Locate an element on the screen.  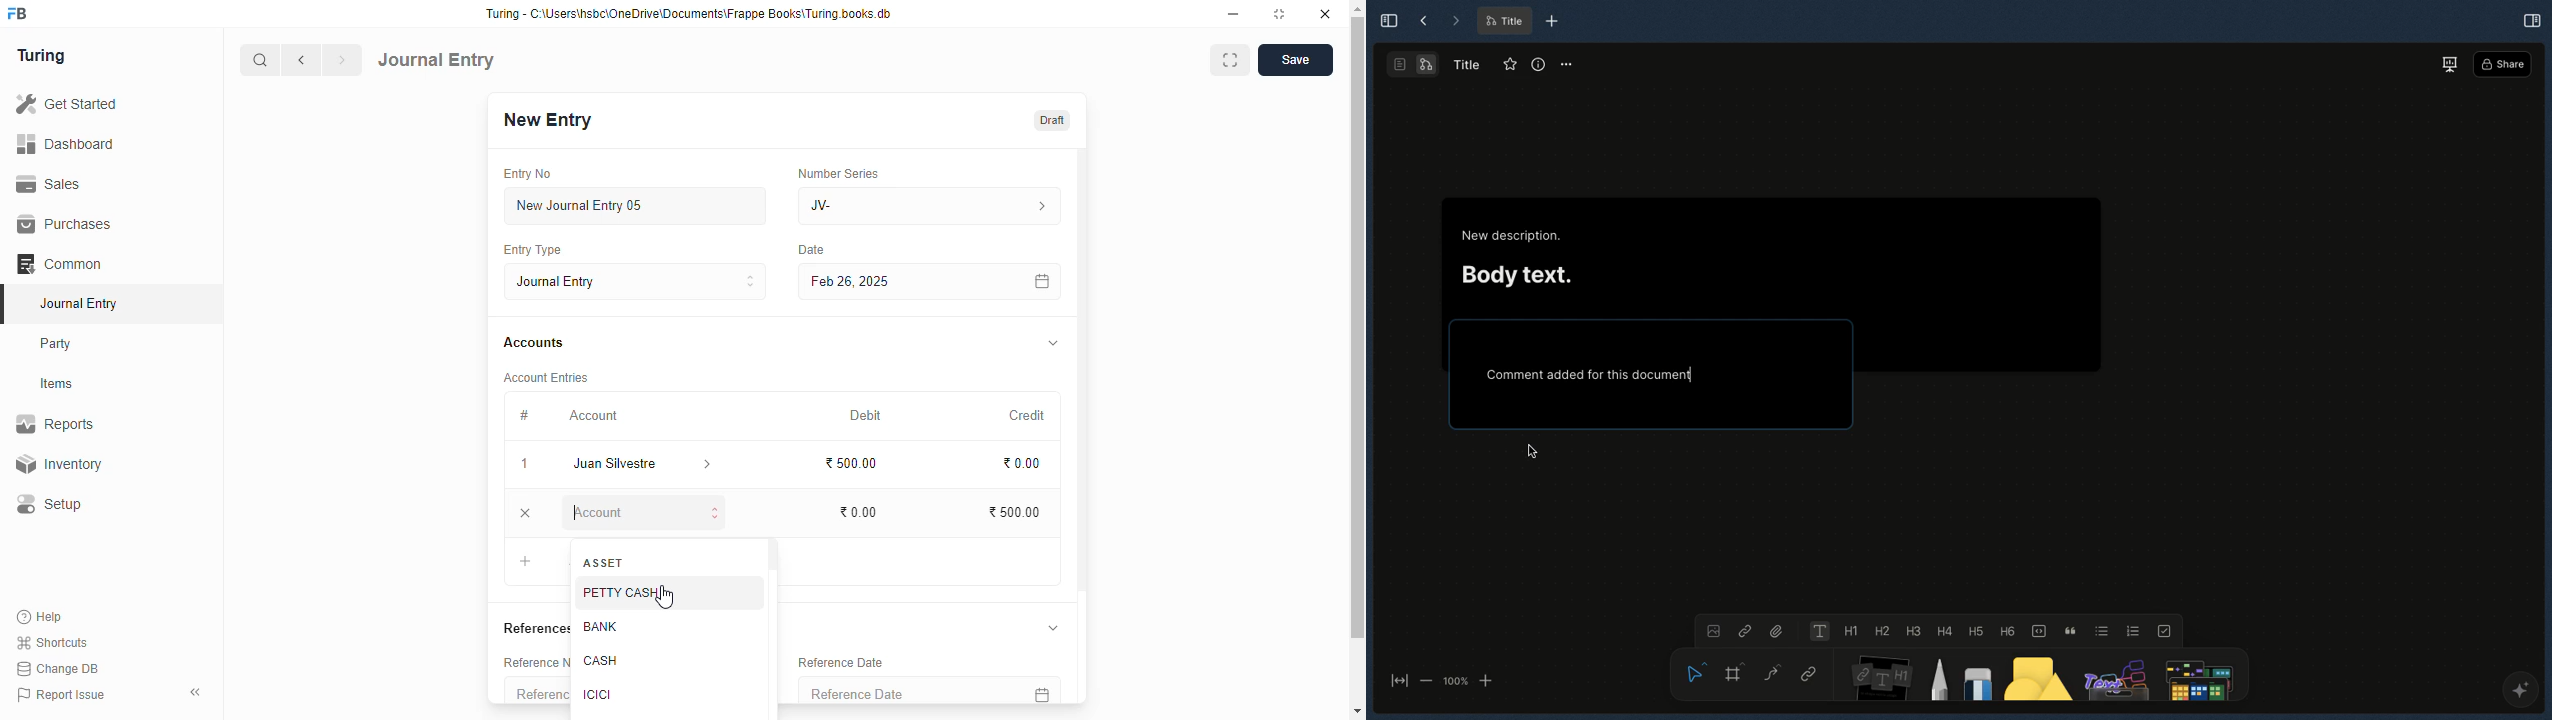
juan silvestre is located at coordinates (613, 464).